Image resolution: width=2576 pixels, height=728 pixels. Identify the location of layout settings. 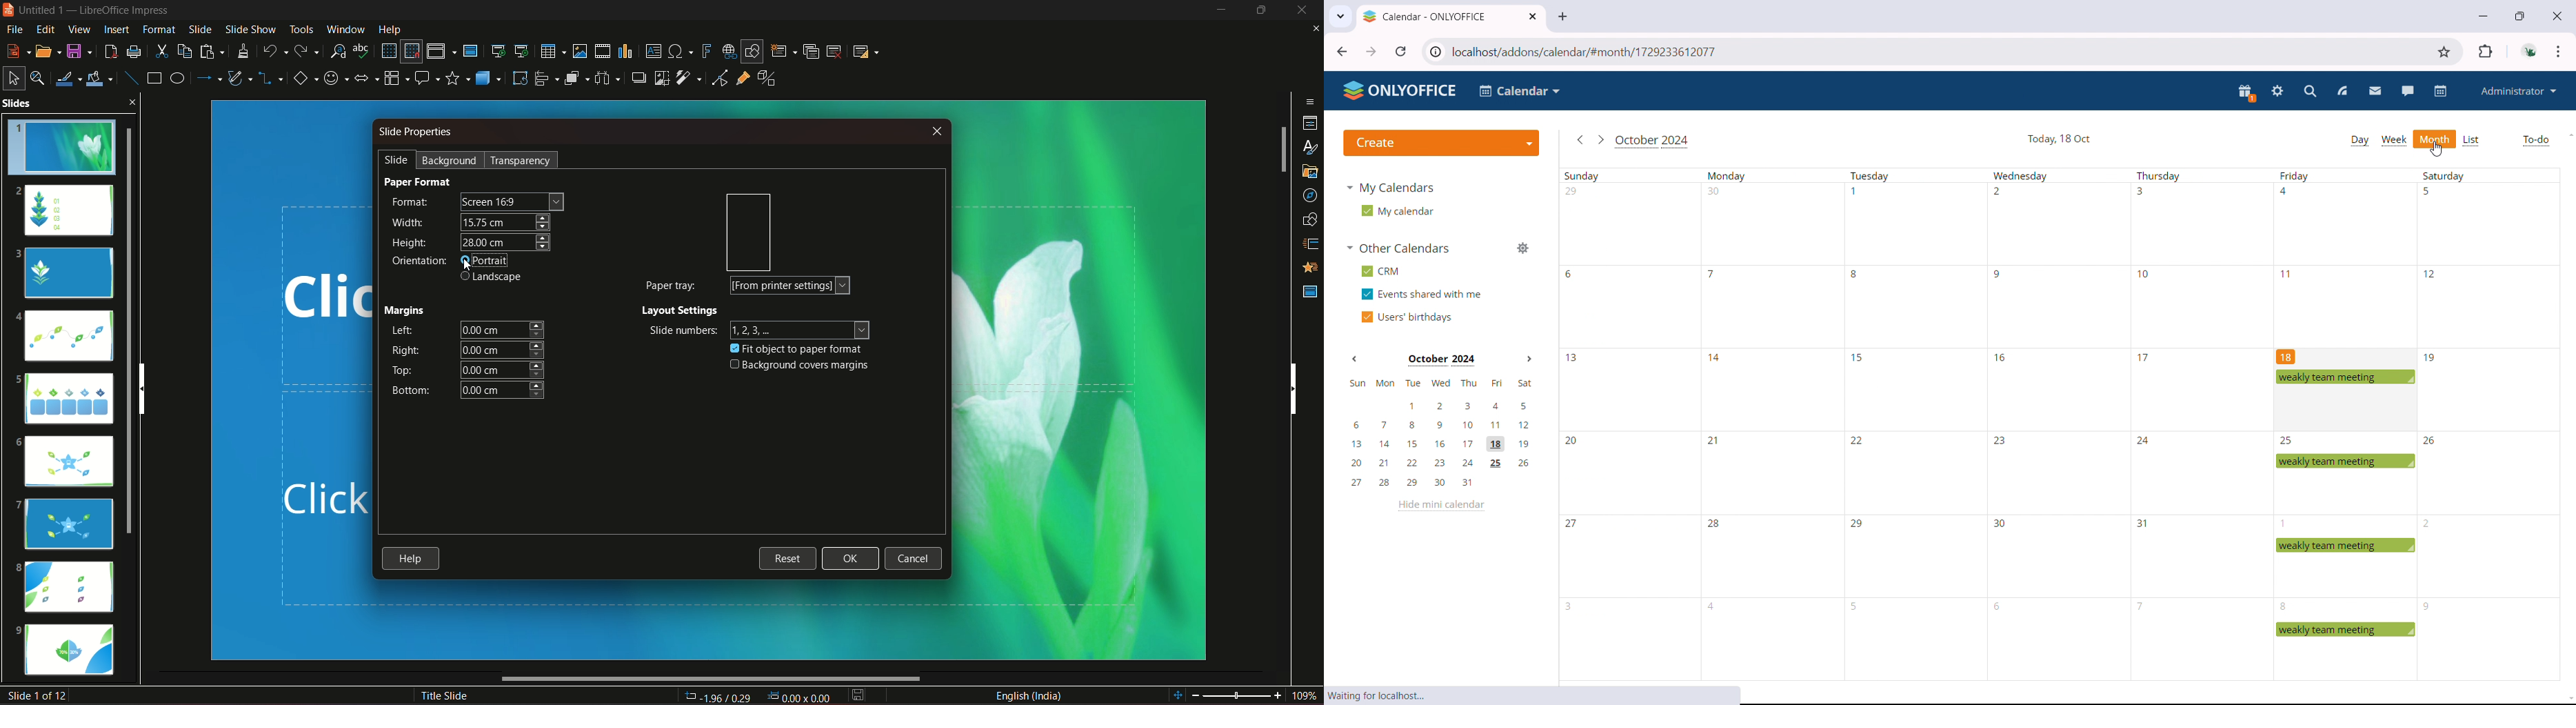
(681, 311).